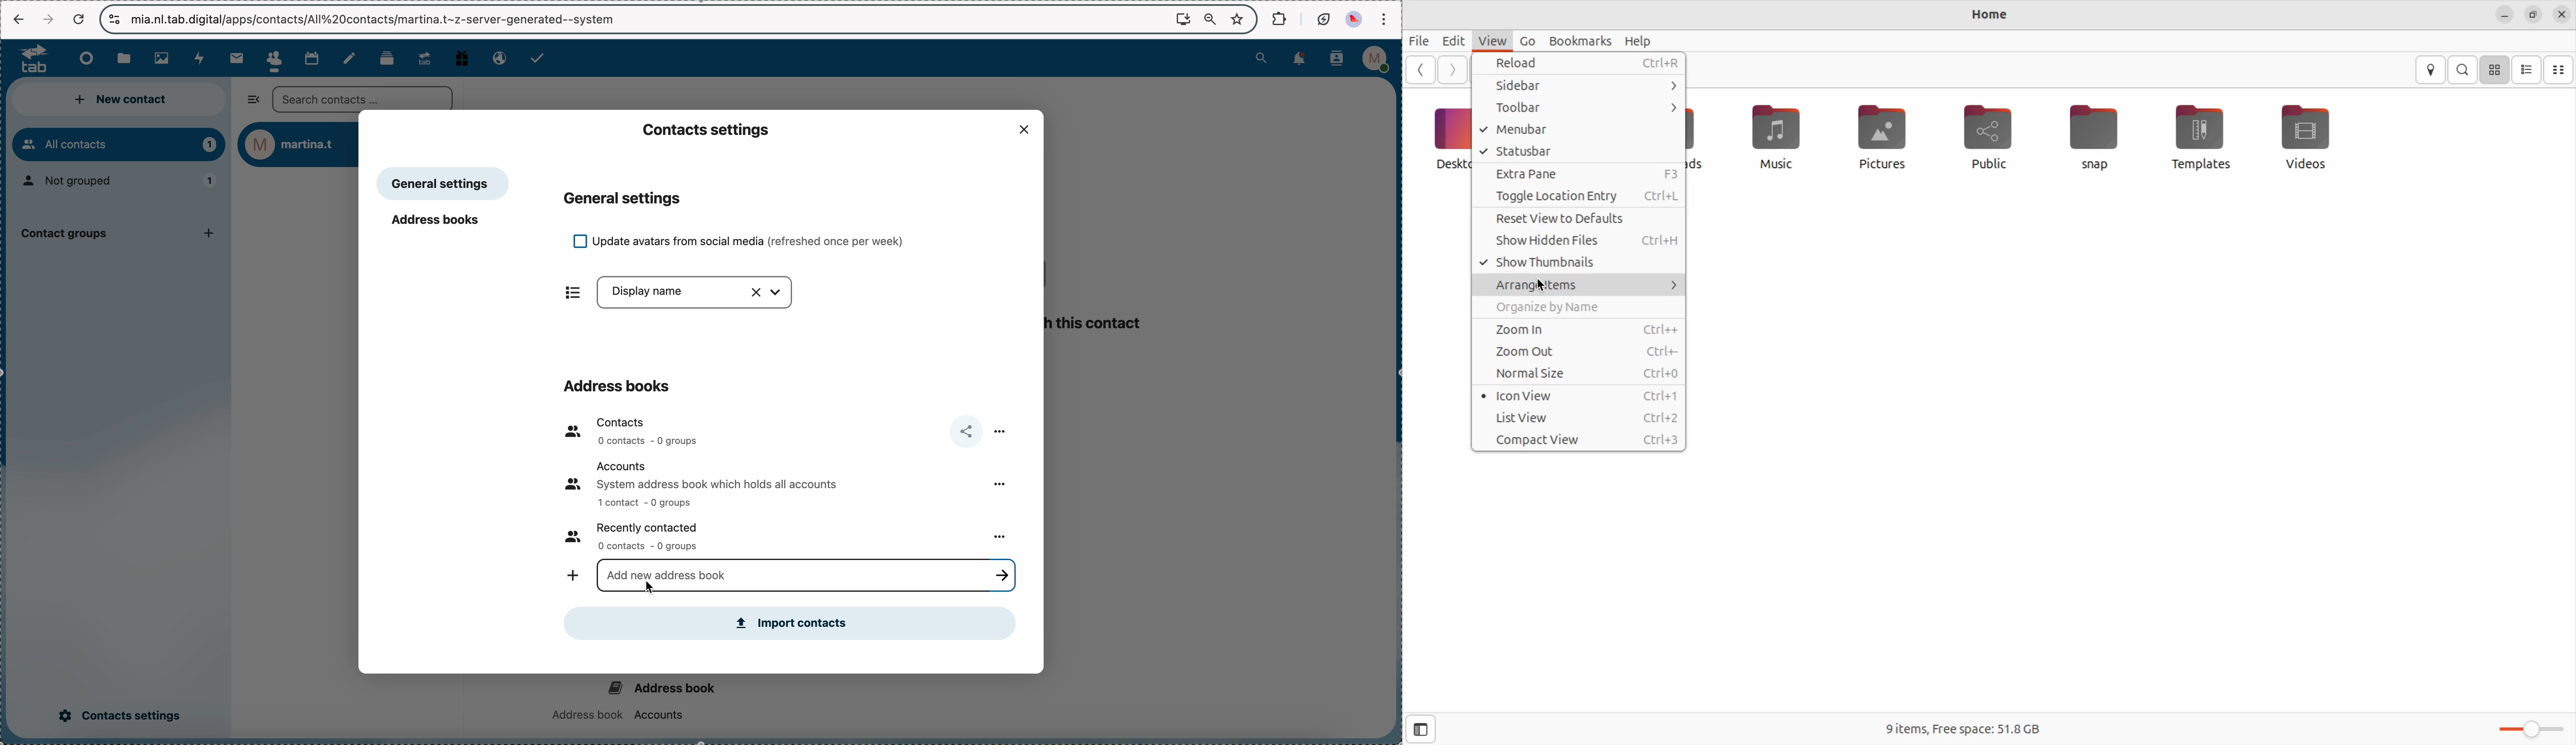 This screenshot has width=2576, height=756. Describe the element at coordinates (648, 585) in the screenshot. I see `cursor` at that location.